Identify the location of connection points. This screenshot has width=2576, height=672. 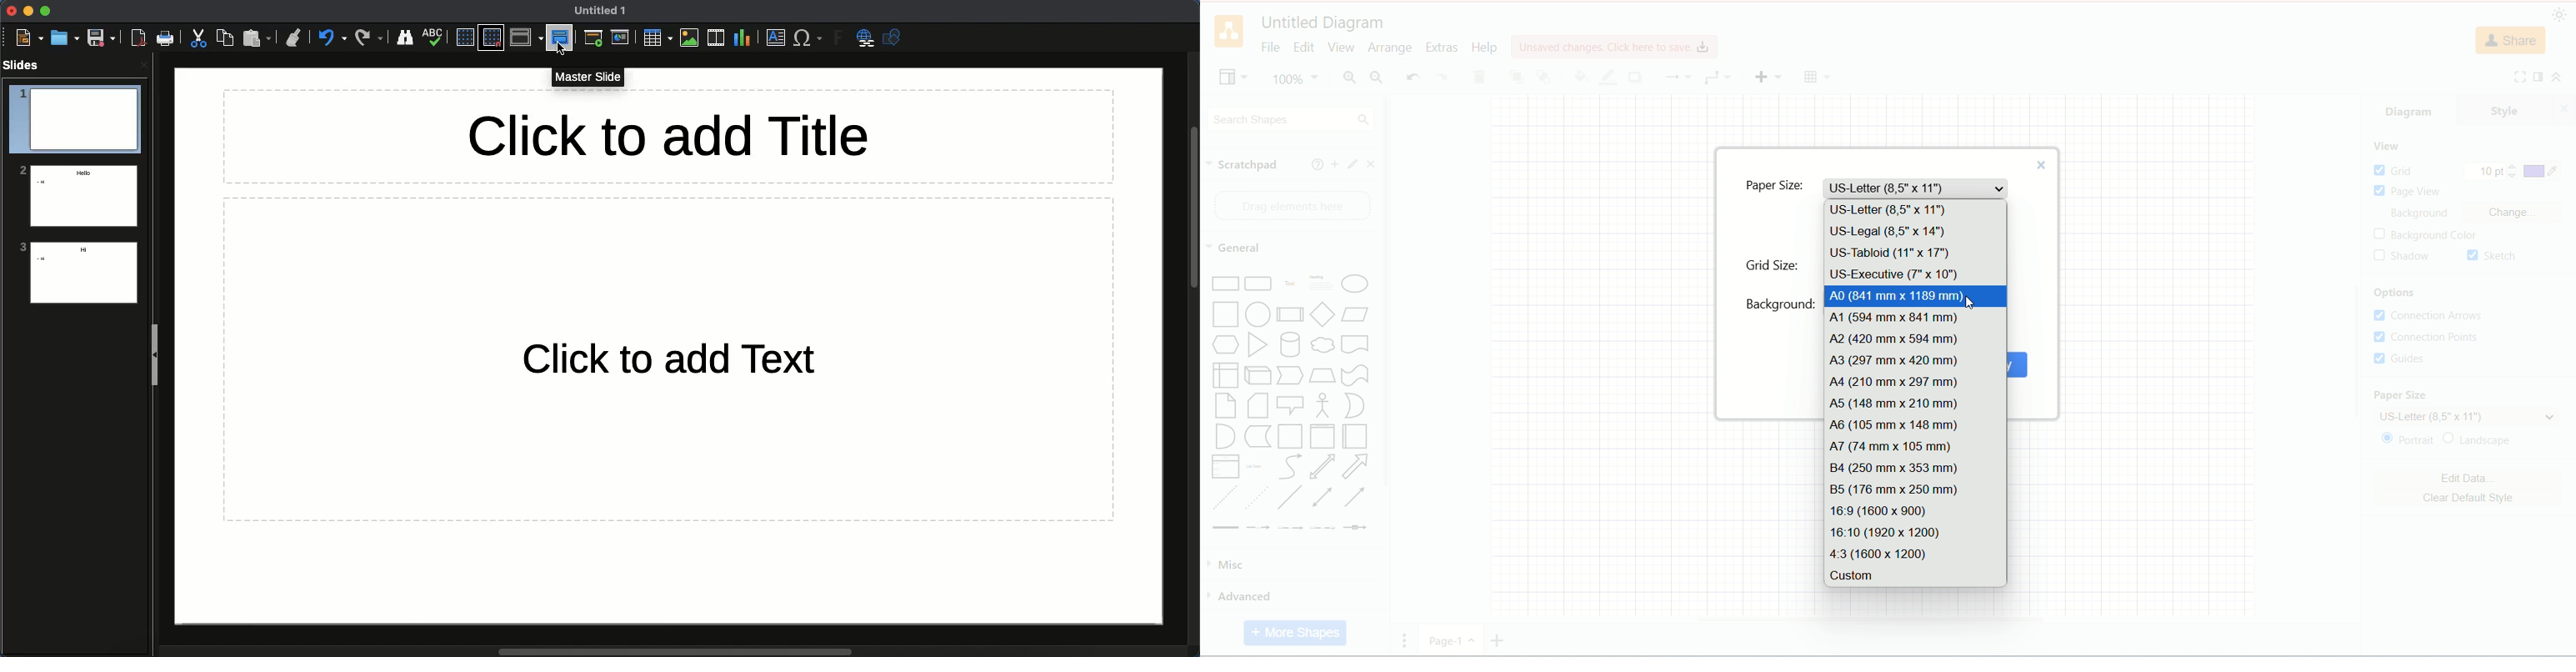
(2427, 336).